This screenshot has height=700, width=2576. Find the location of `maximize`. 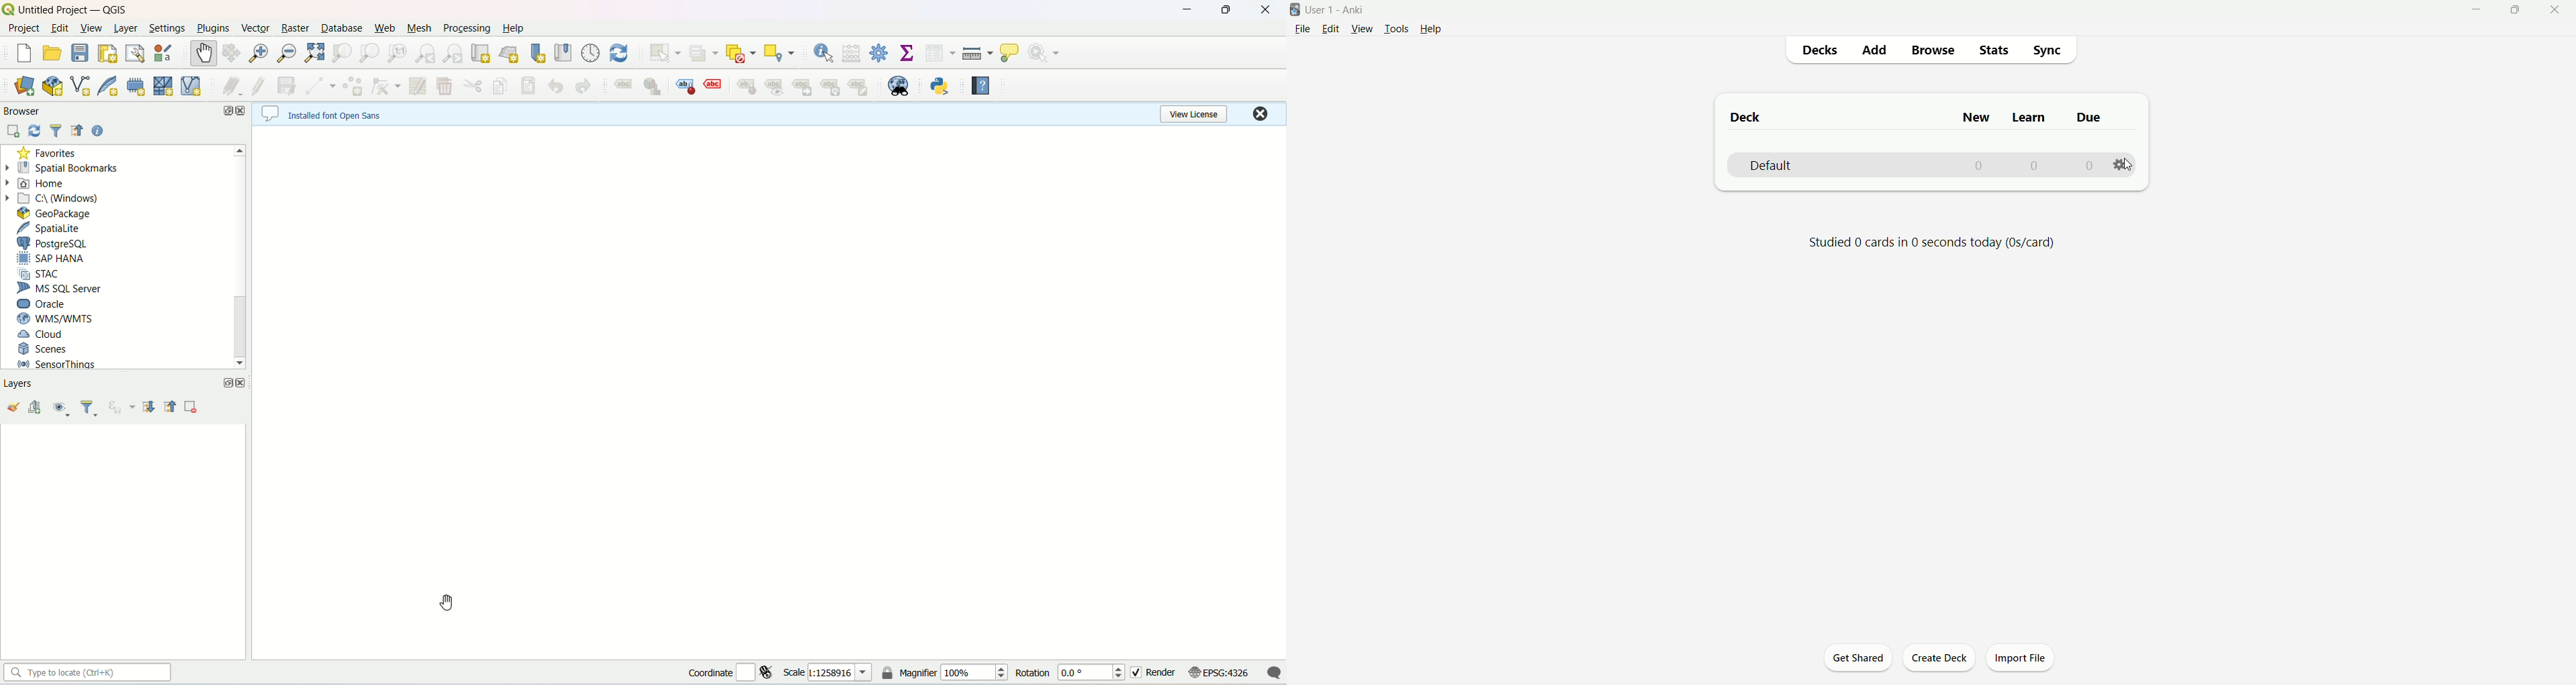

maximize is located at coordinates (2510, 9).